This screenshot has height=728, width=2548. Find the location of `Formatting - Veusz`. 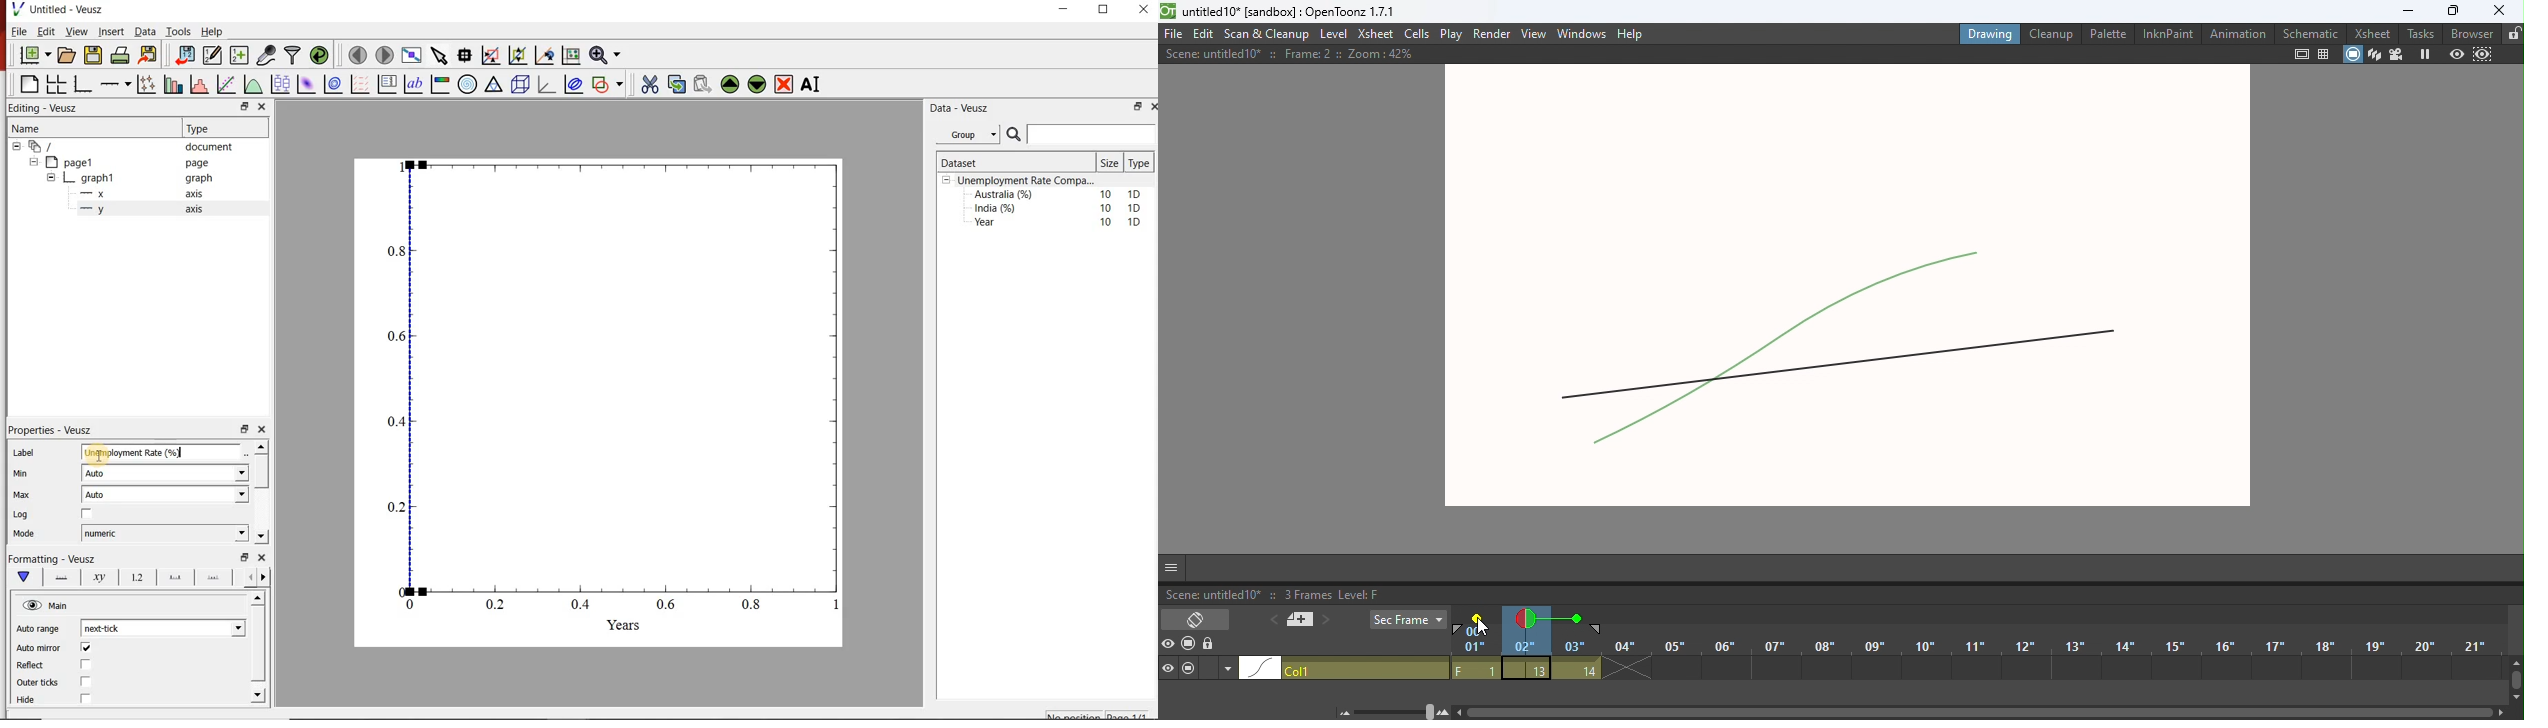

Formatting - Veusz is located at coordinates (52, 557).